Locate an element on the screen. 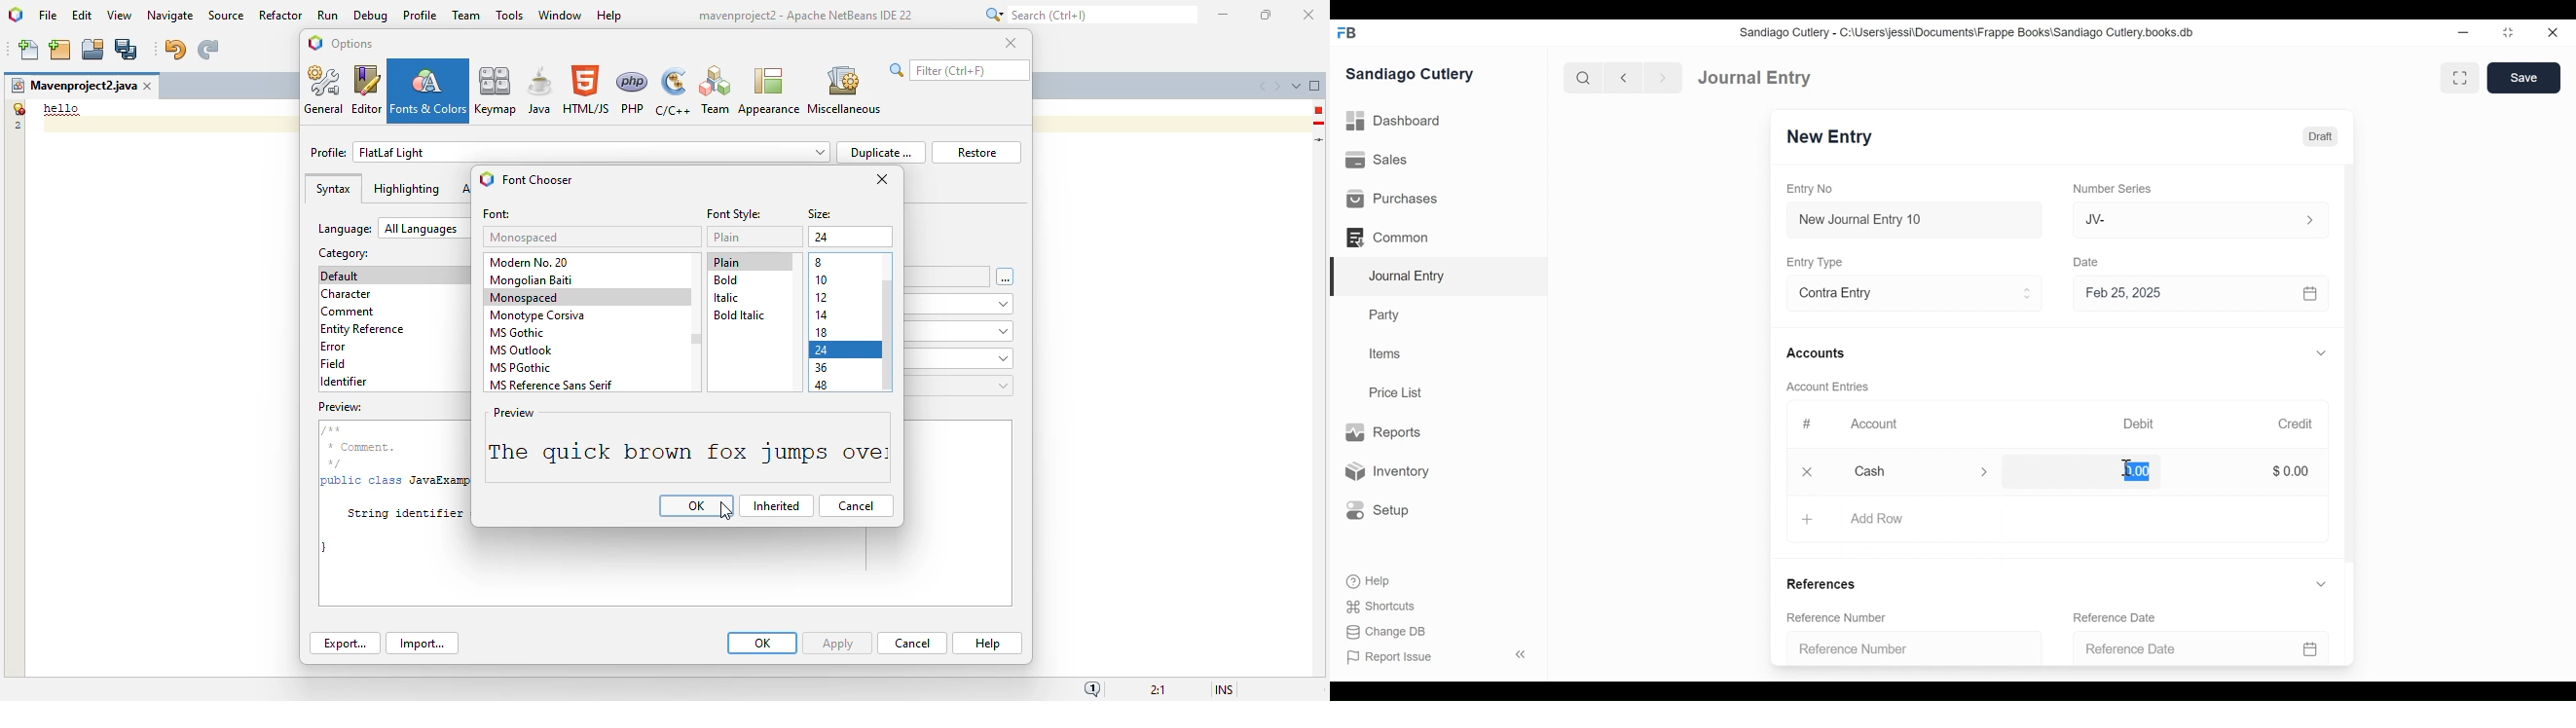 The image size is (2576, 728). Common is located at coordinates (1388, 236).